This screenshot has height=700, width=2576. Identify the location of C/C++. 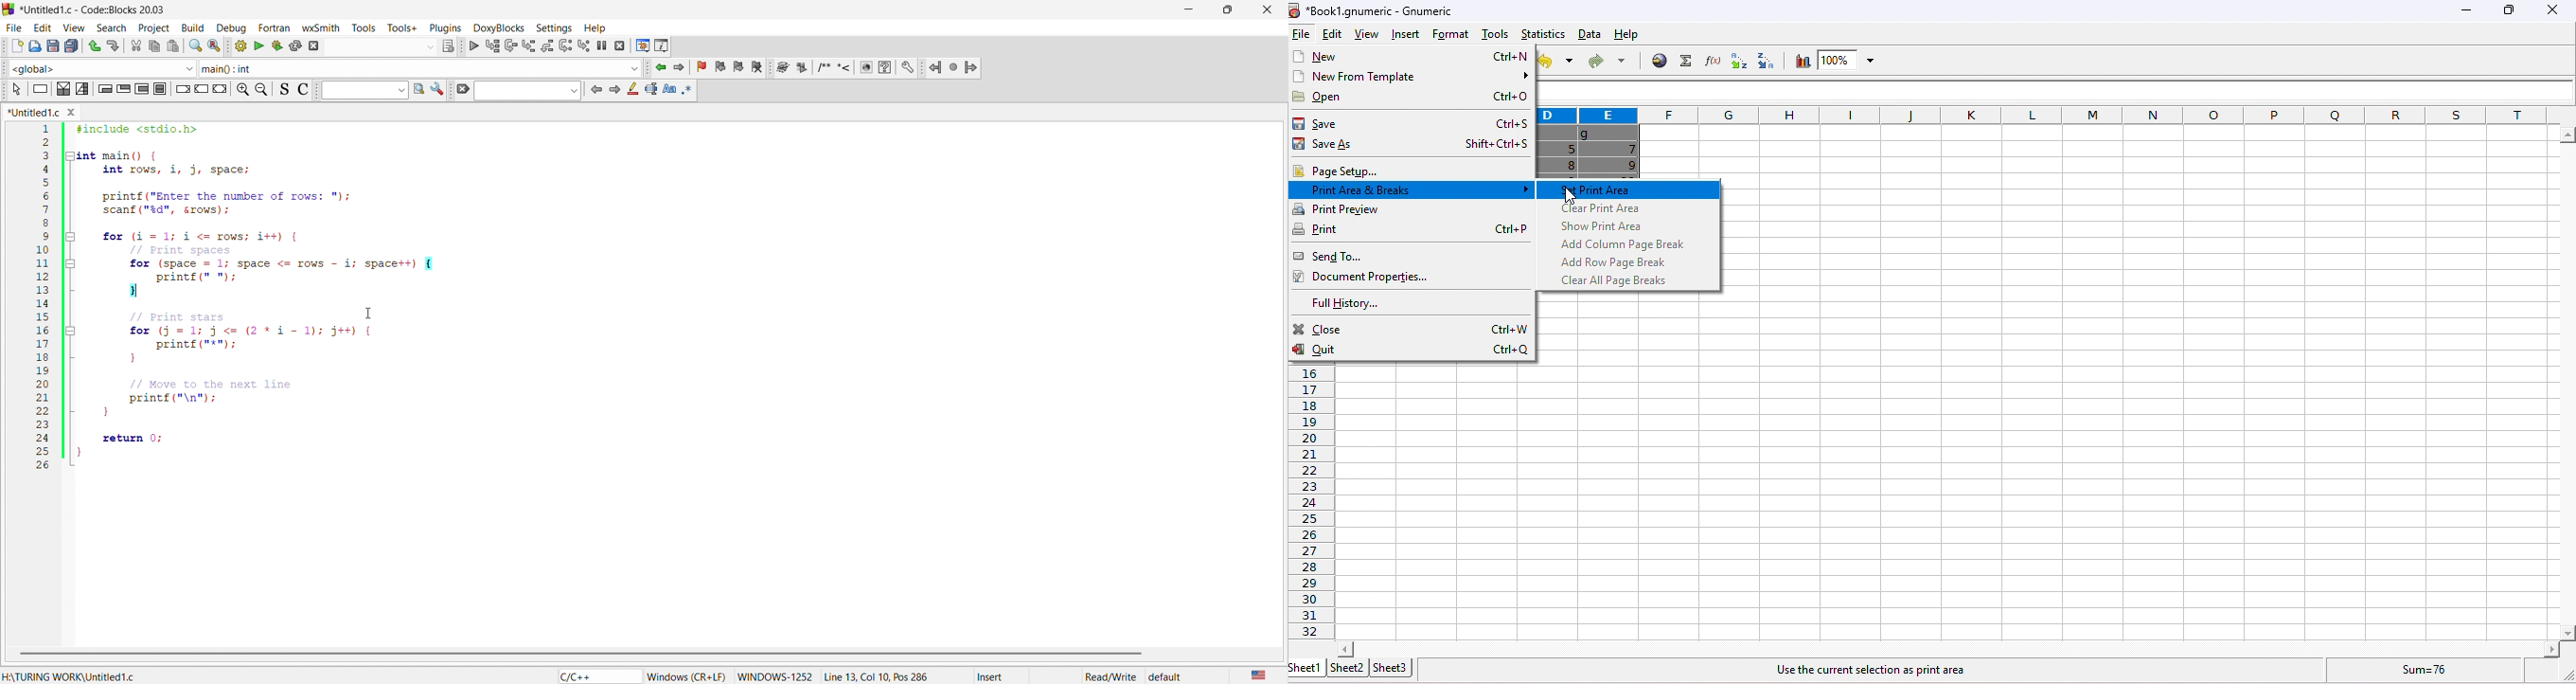
(599, 676).